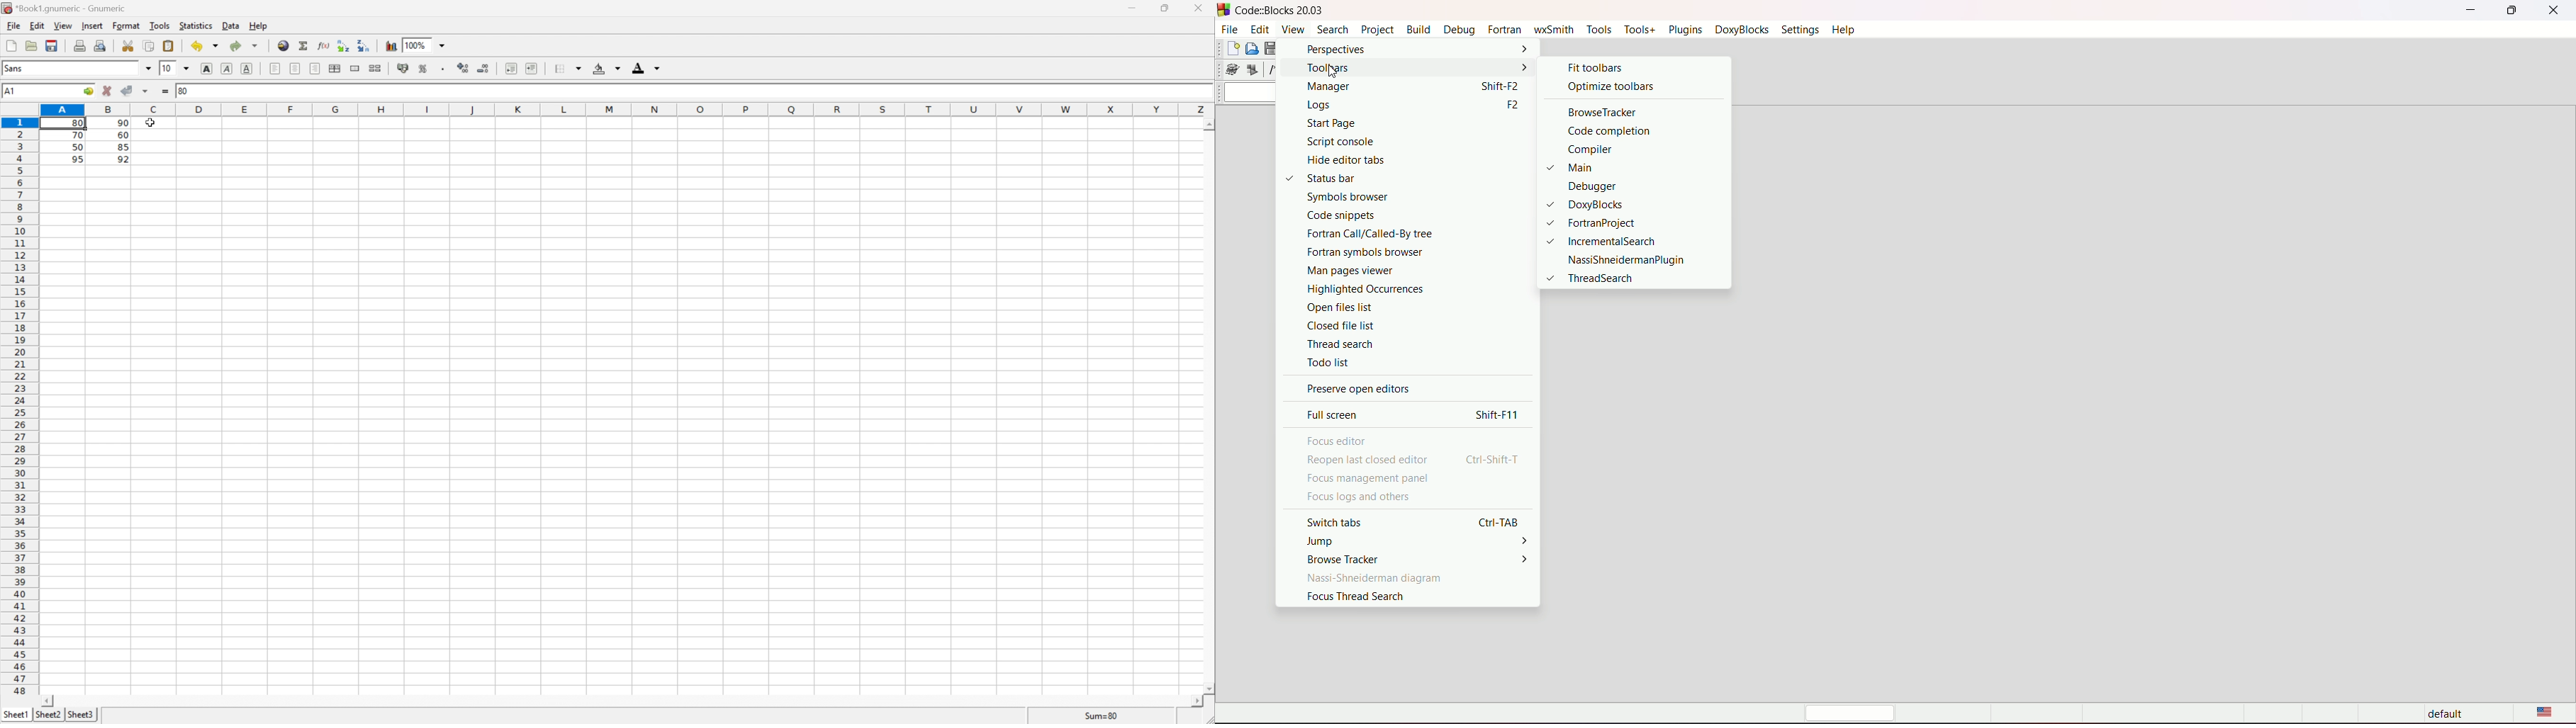 This screenshot has height=728, width=2576. What do you see at coordinates (51, 45) in the screenshot?
I see `Save the current file` at bounding box center [51, 45].